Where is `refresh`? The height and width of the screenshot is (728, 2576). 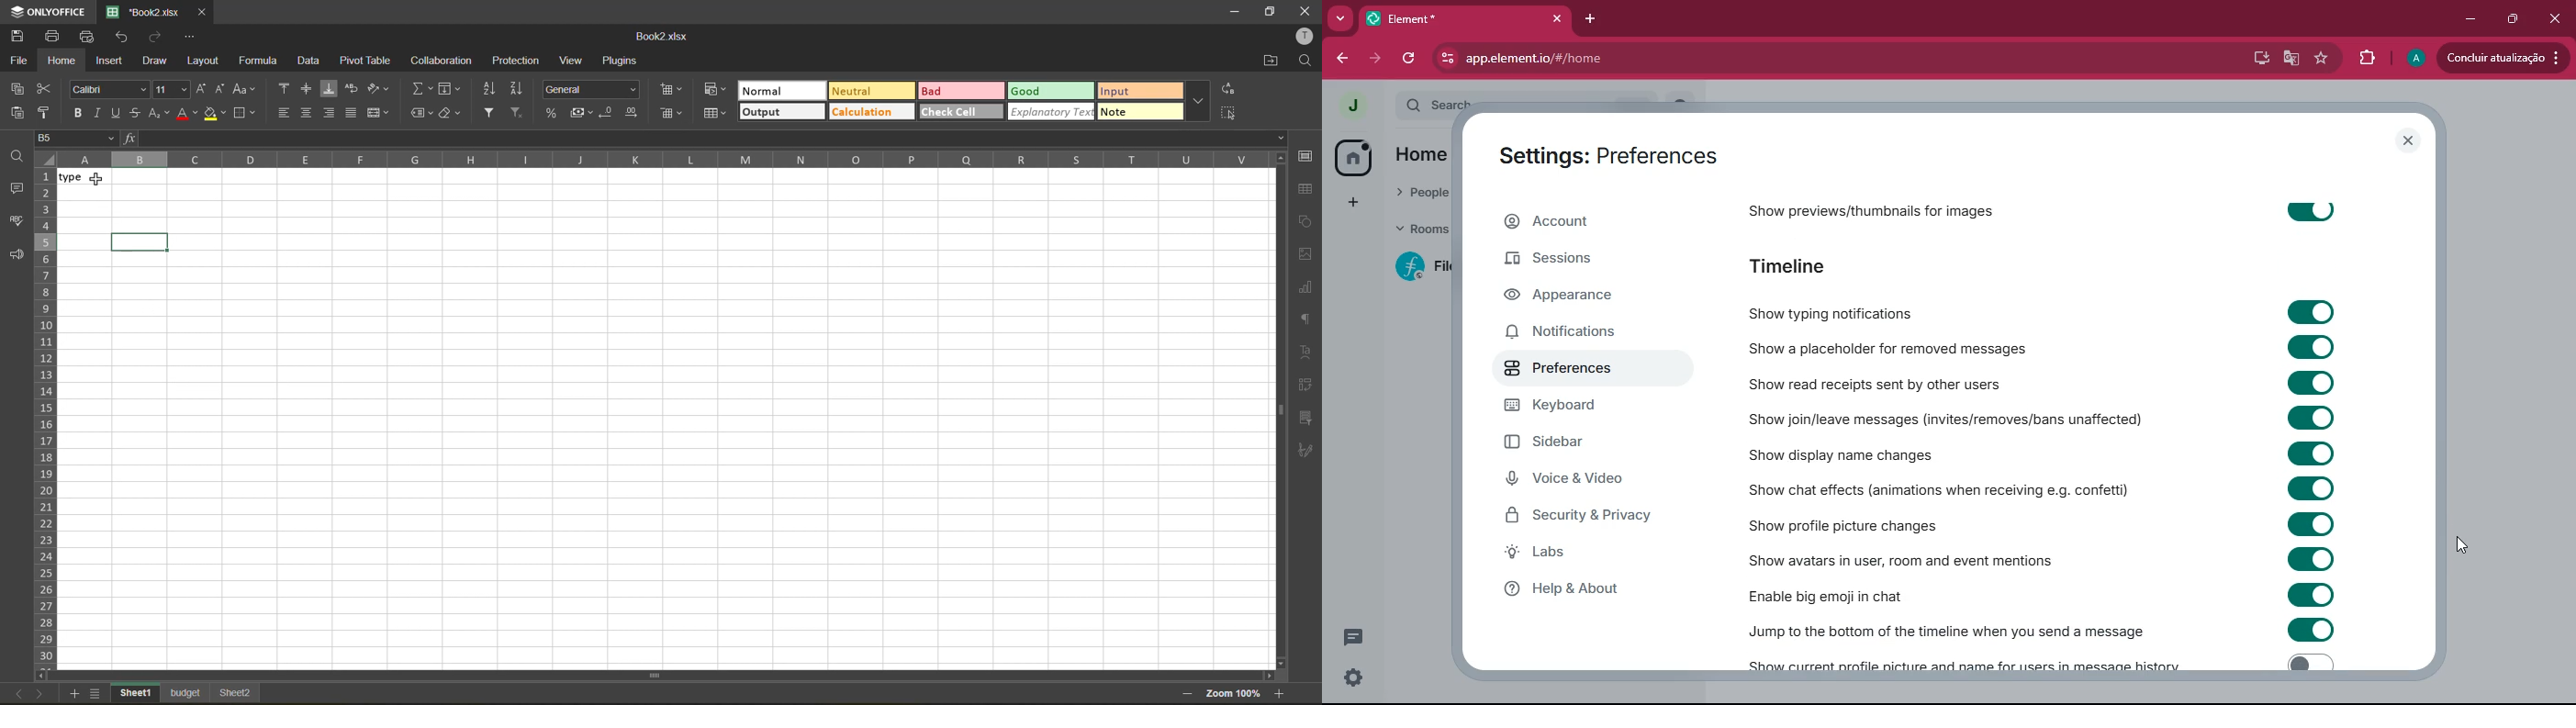 refresh is located at coordinates (1406, 60).